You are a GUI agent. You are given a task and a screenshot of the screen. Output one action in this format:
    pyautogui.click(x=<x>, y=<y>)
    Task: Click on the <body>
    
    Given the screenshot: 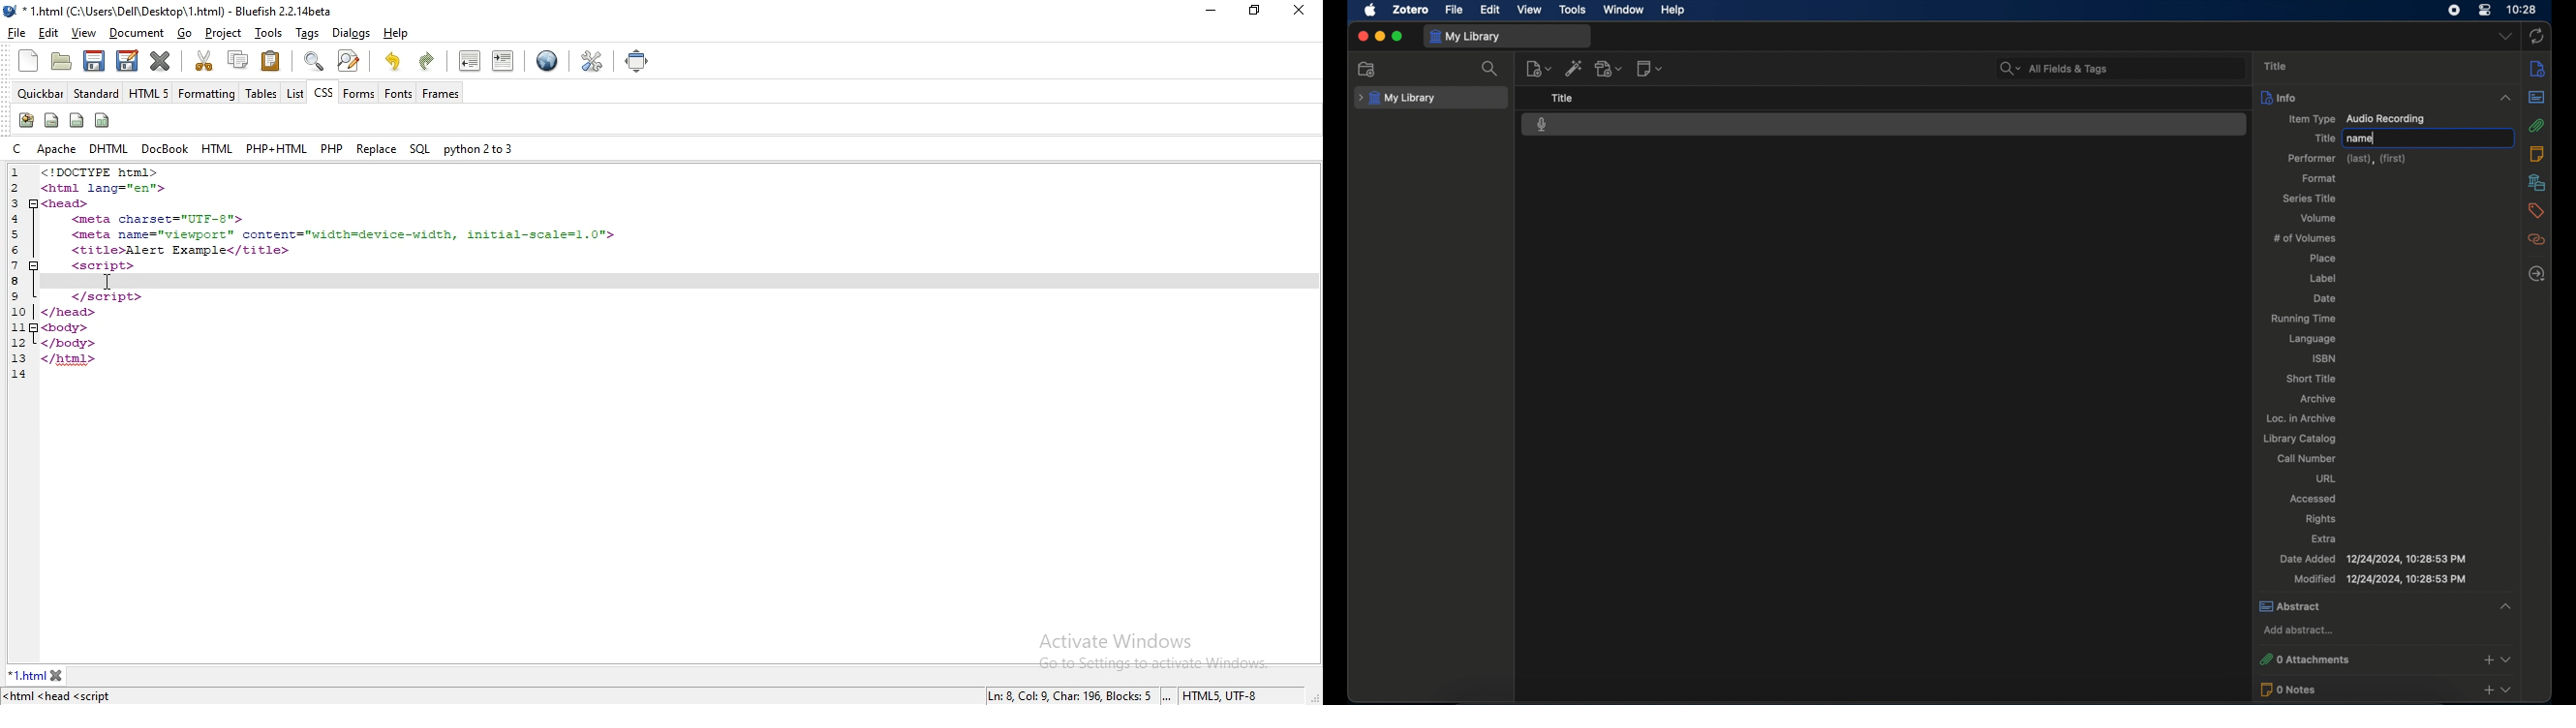 What is the action you would take?
    pyautogui.click(x=63, y=326)
    